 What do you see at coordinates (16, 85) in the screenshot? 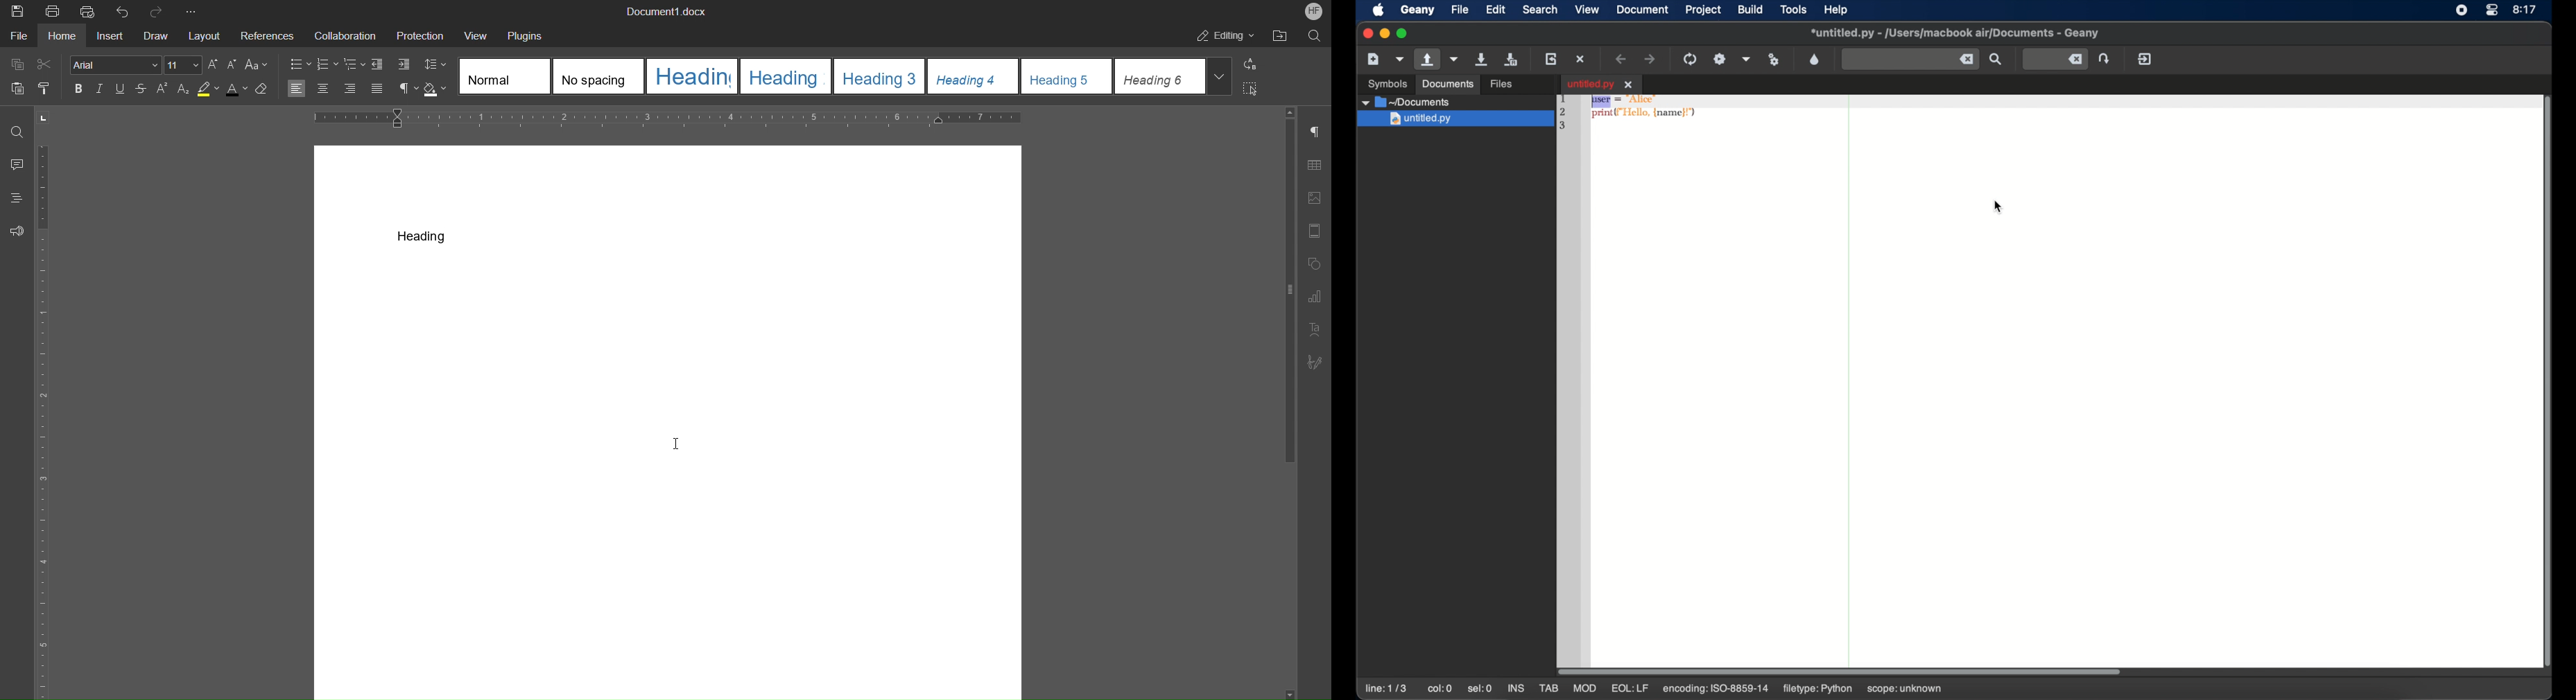
I see `Paste` at bounding box center [16, 85].